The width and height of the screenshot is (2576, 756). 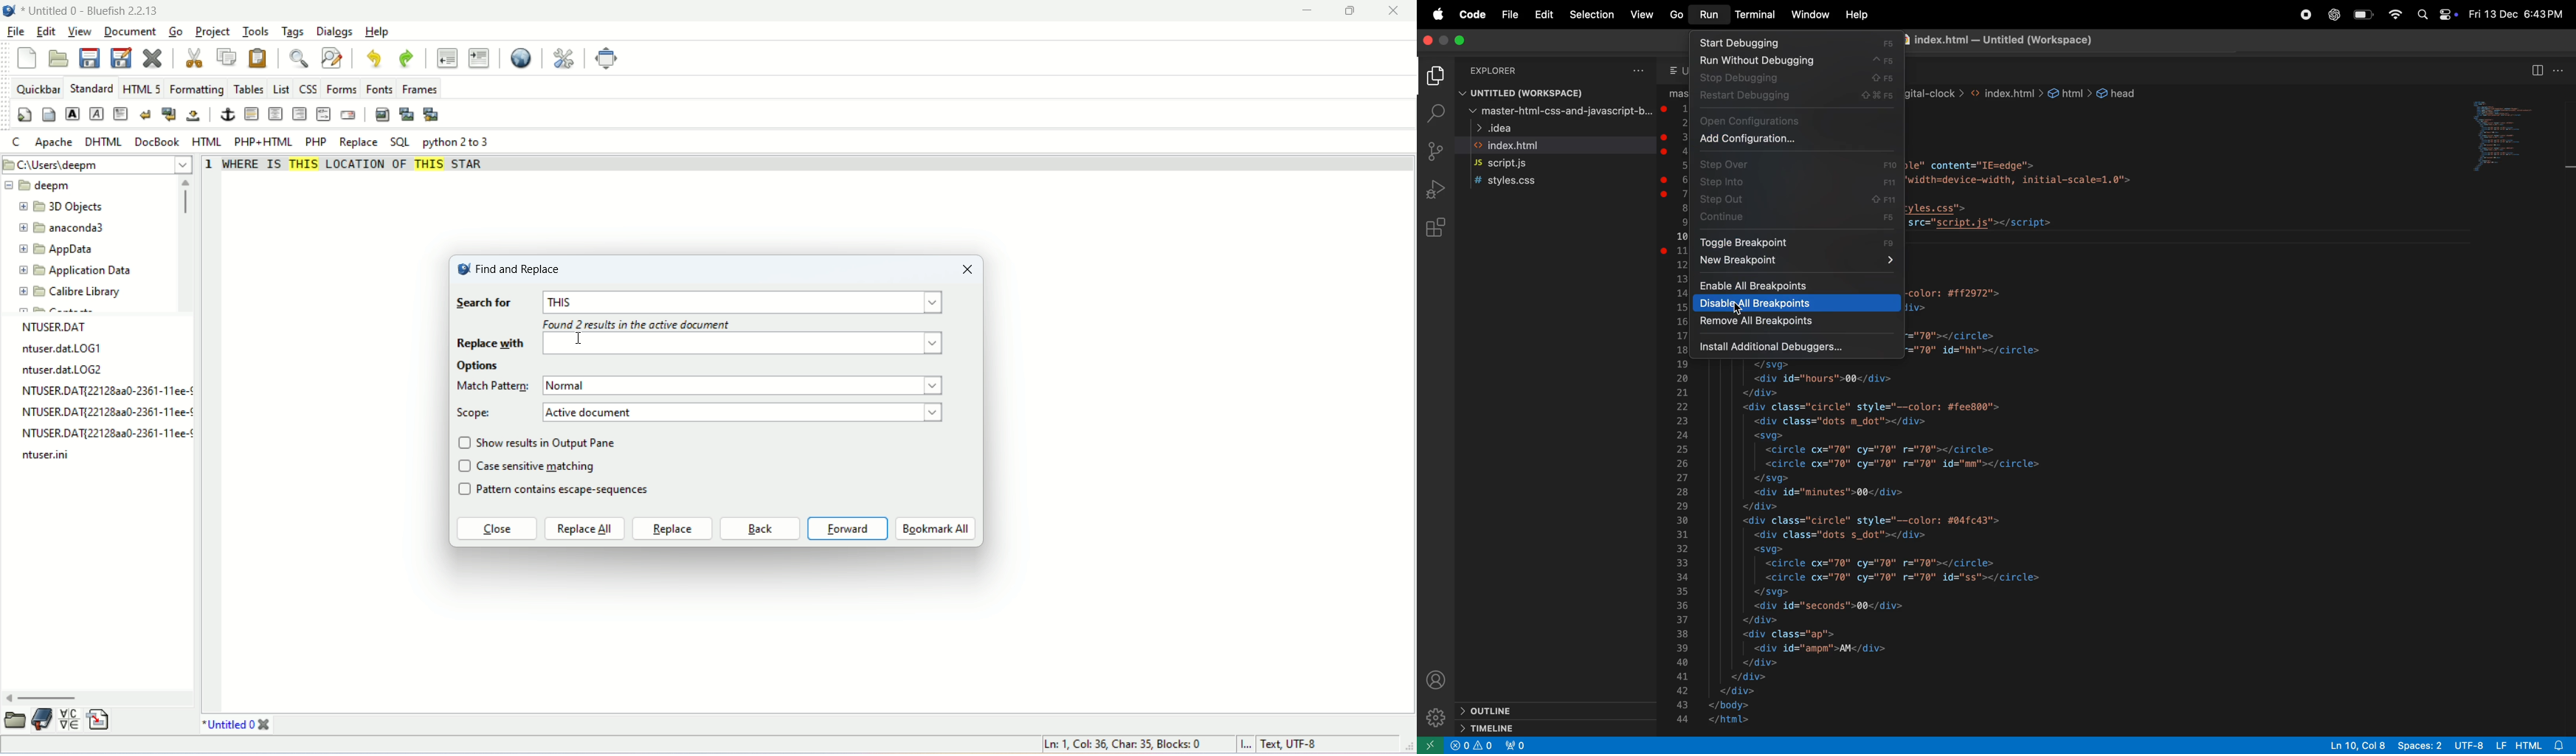 What do you see at coordinates (1471, 747) in the screenshot?
I see `warning` at bounding box center [1471, 747].